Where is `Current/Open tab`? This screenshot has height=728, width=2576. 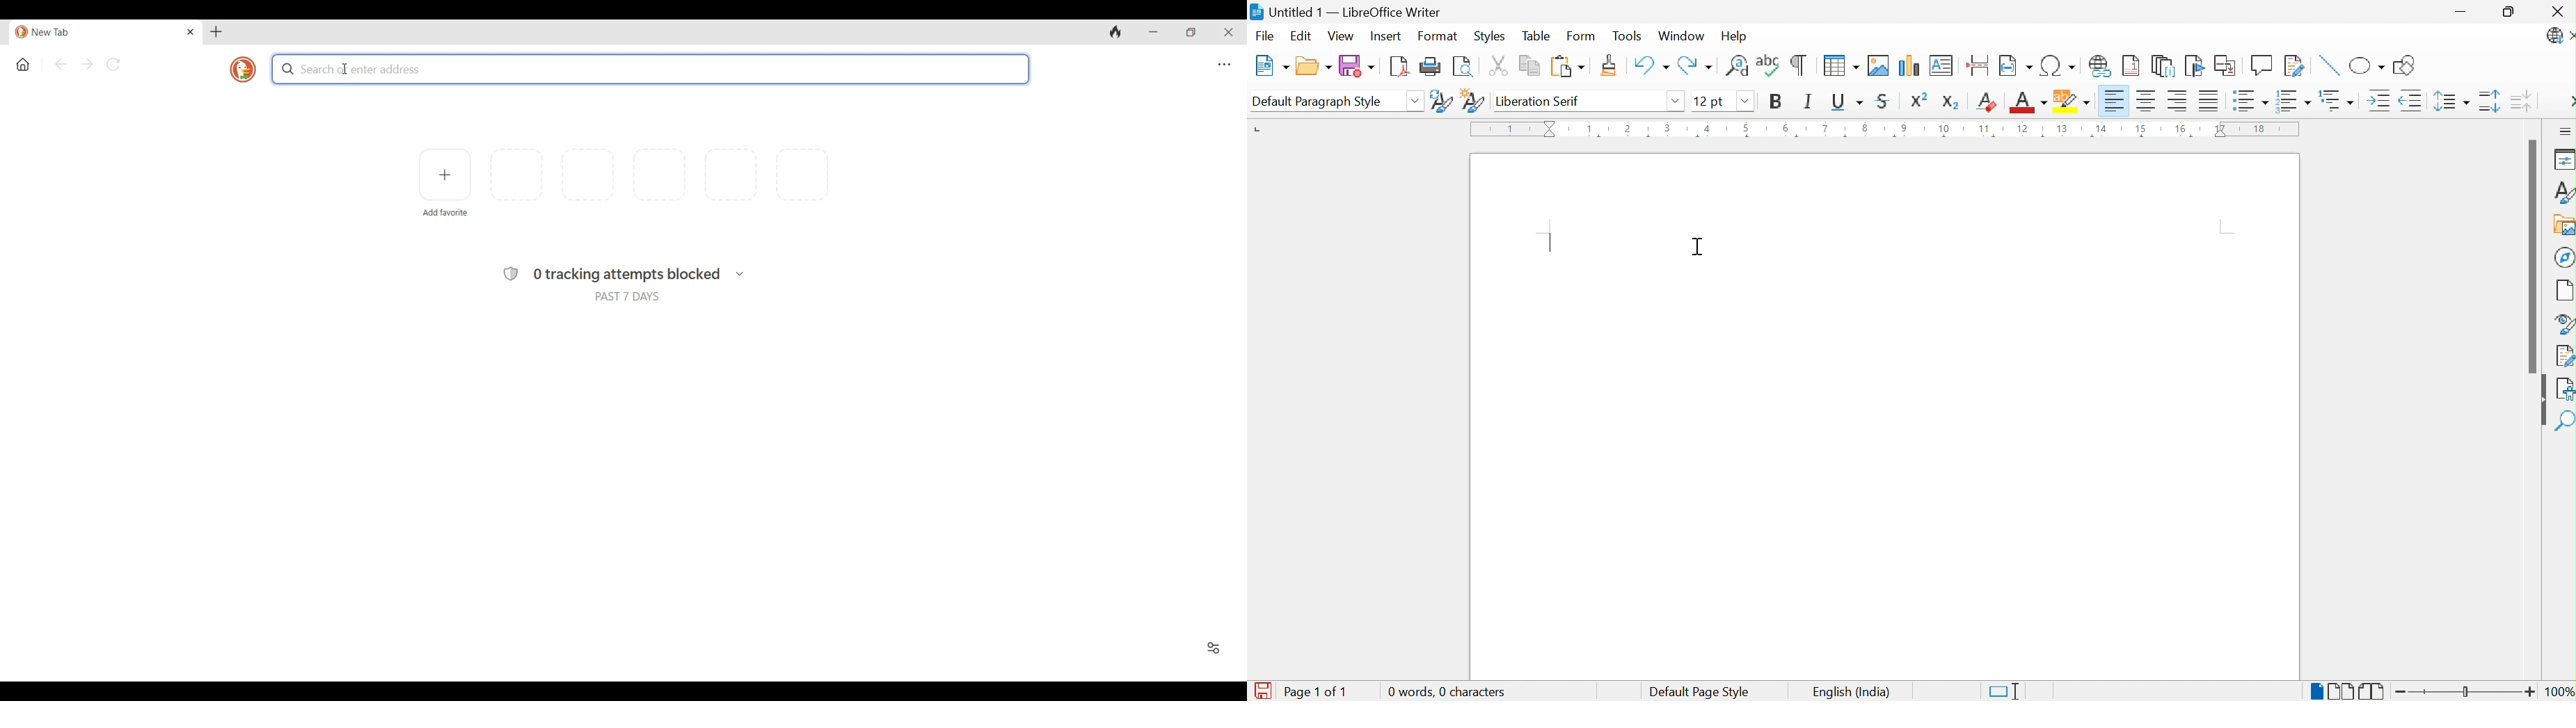 Current/Open tab is located at coordinates (96, 32).